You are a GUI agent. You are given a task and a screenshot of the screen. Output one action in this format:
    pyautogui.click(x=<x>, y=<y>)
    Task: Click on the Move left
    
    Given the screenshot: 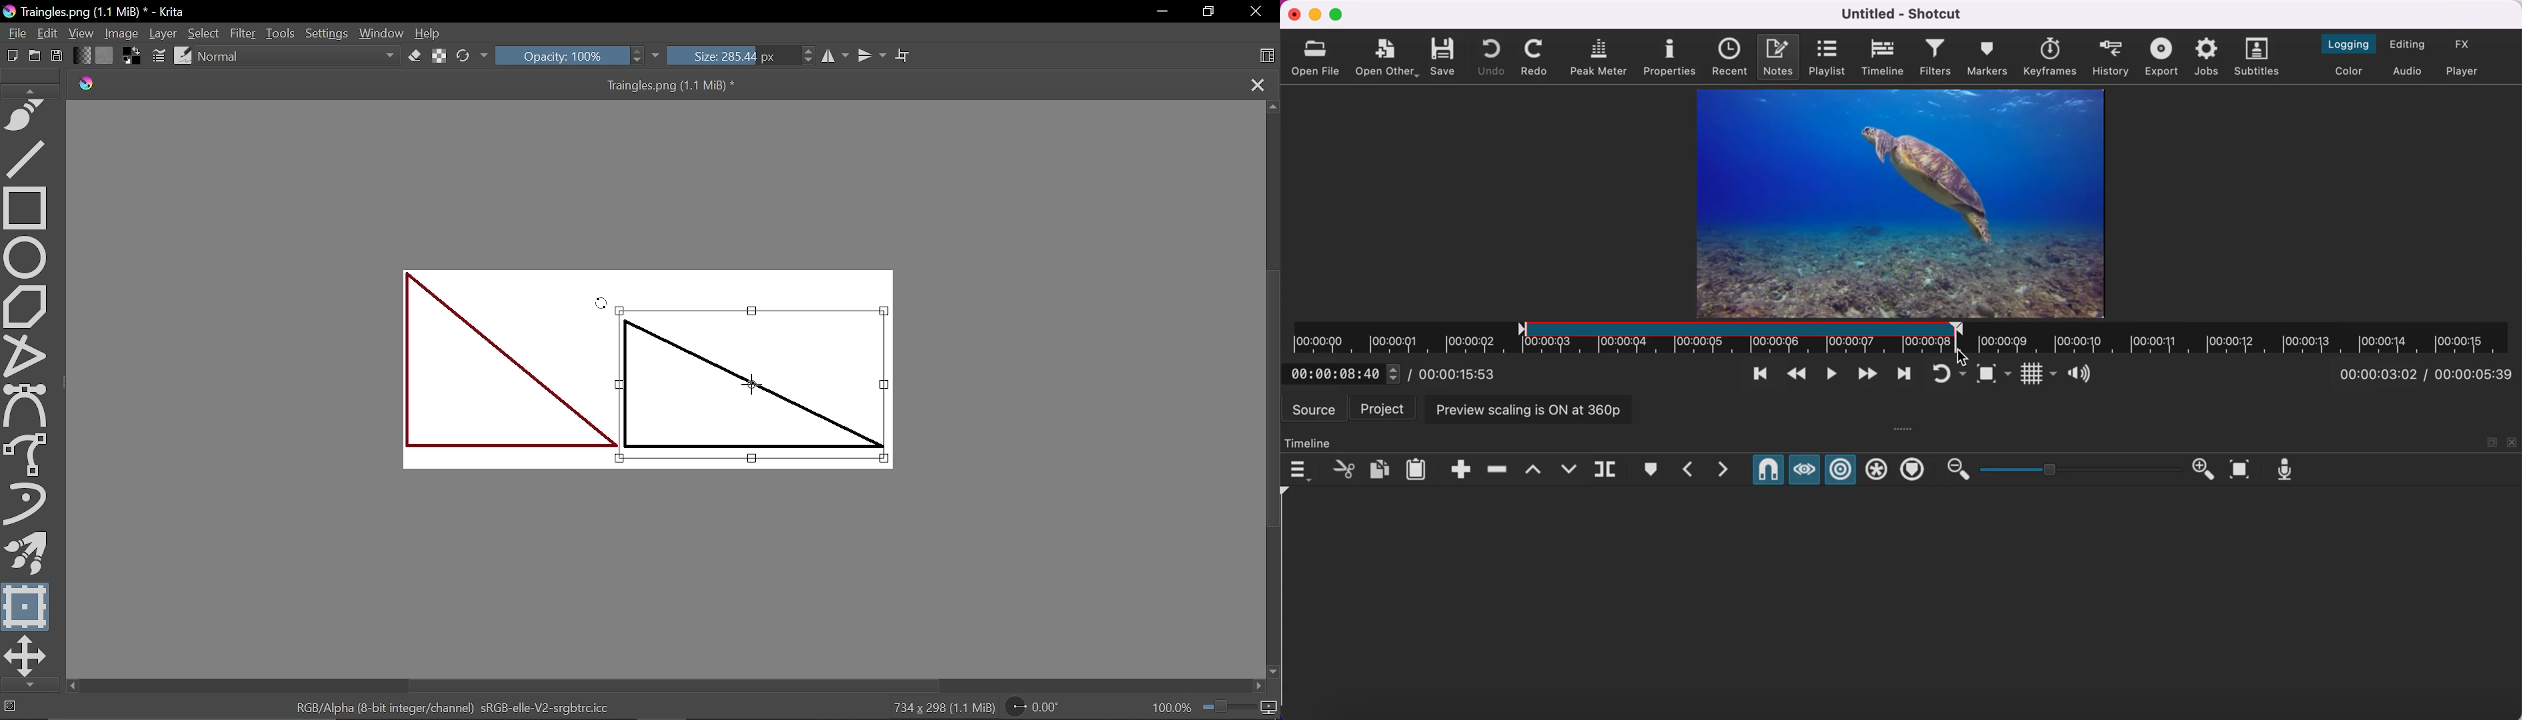 What is the action you would take?
    pyautogui.click(x=72, y=686)
    